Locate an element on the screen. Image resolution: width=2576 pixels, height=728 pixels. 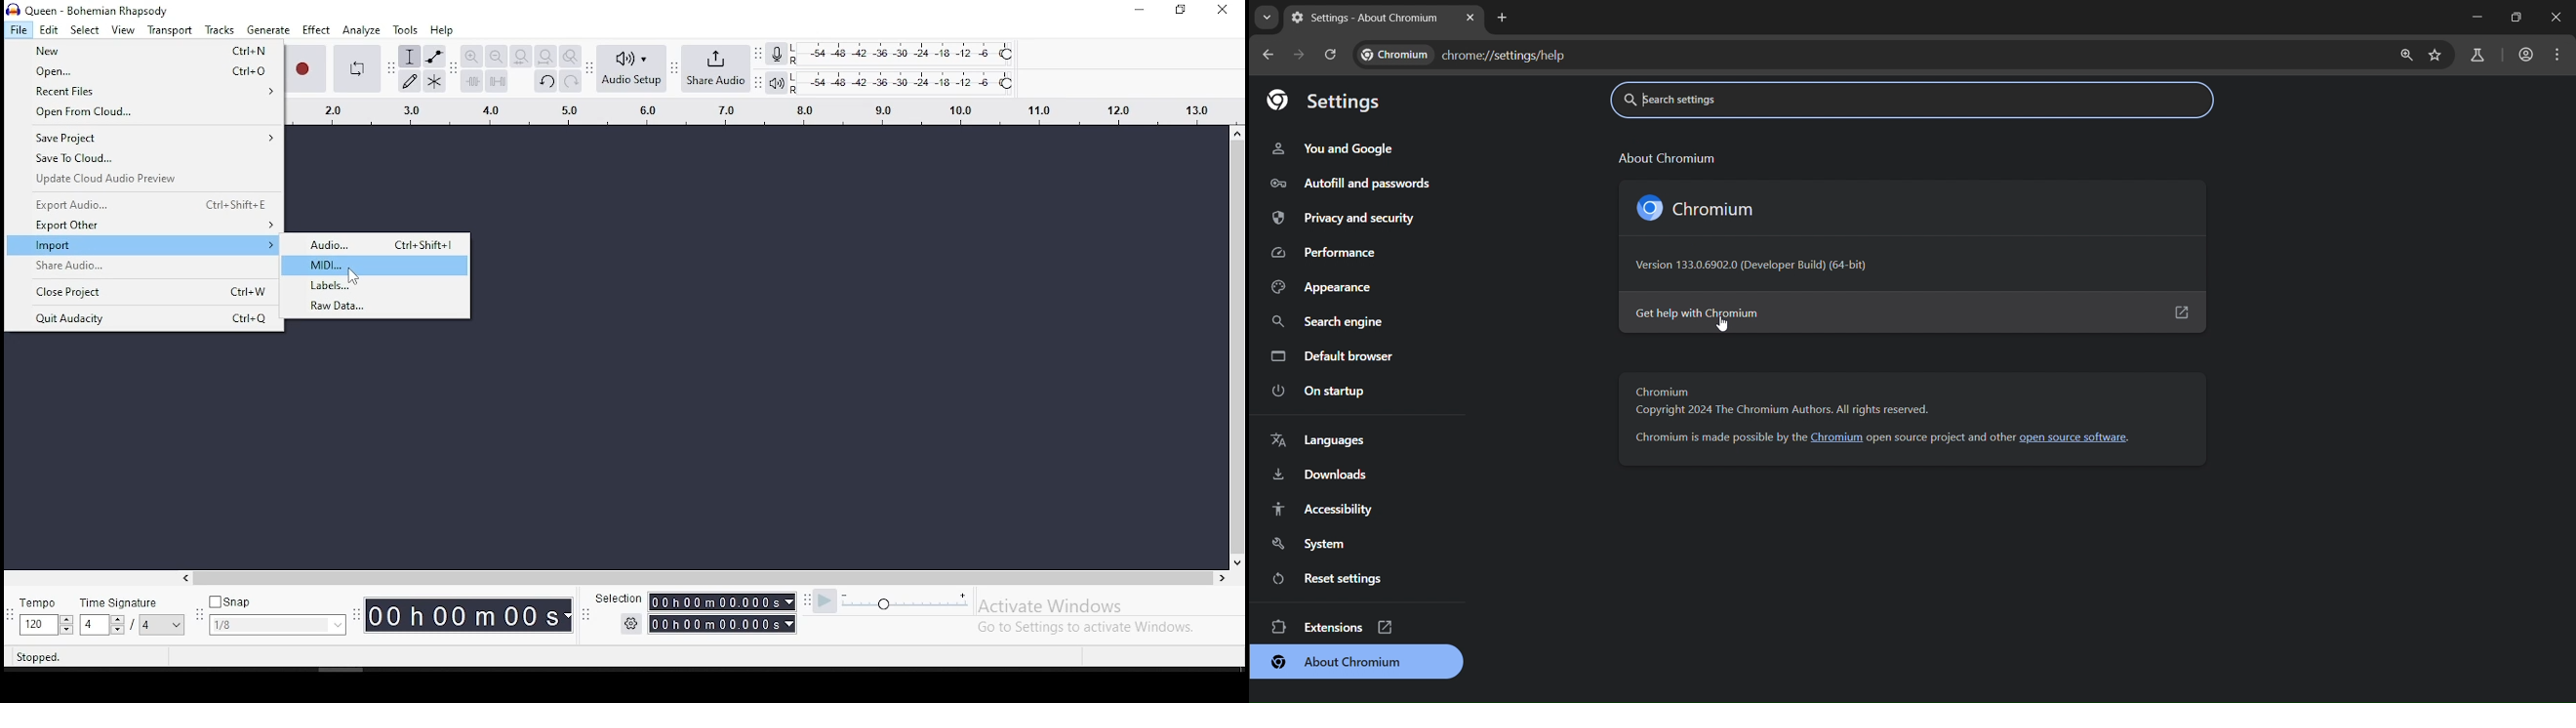
version 133.0.6902.0 (Developer Build) (64-bit) is located at coordinates (1758, 267).